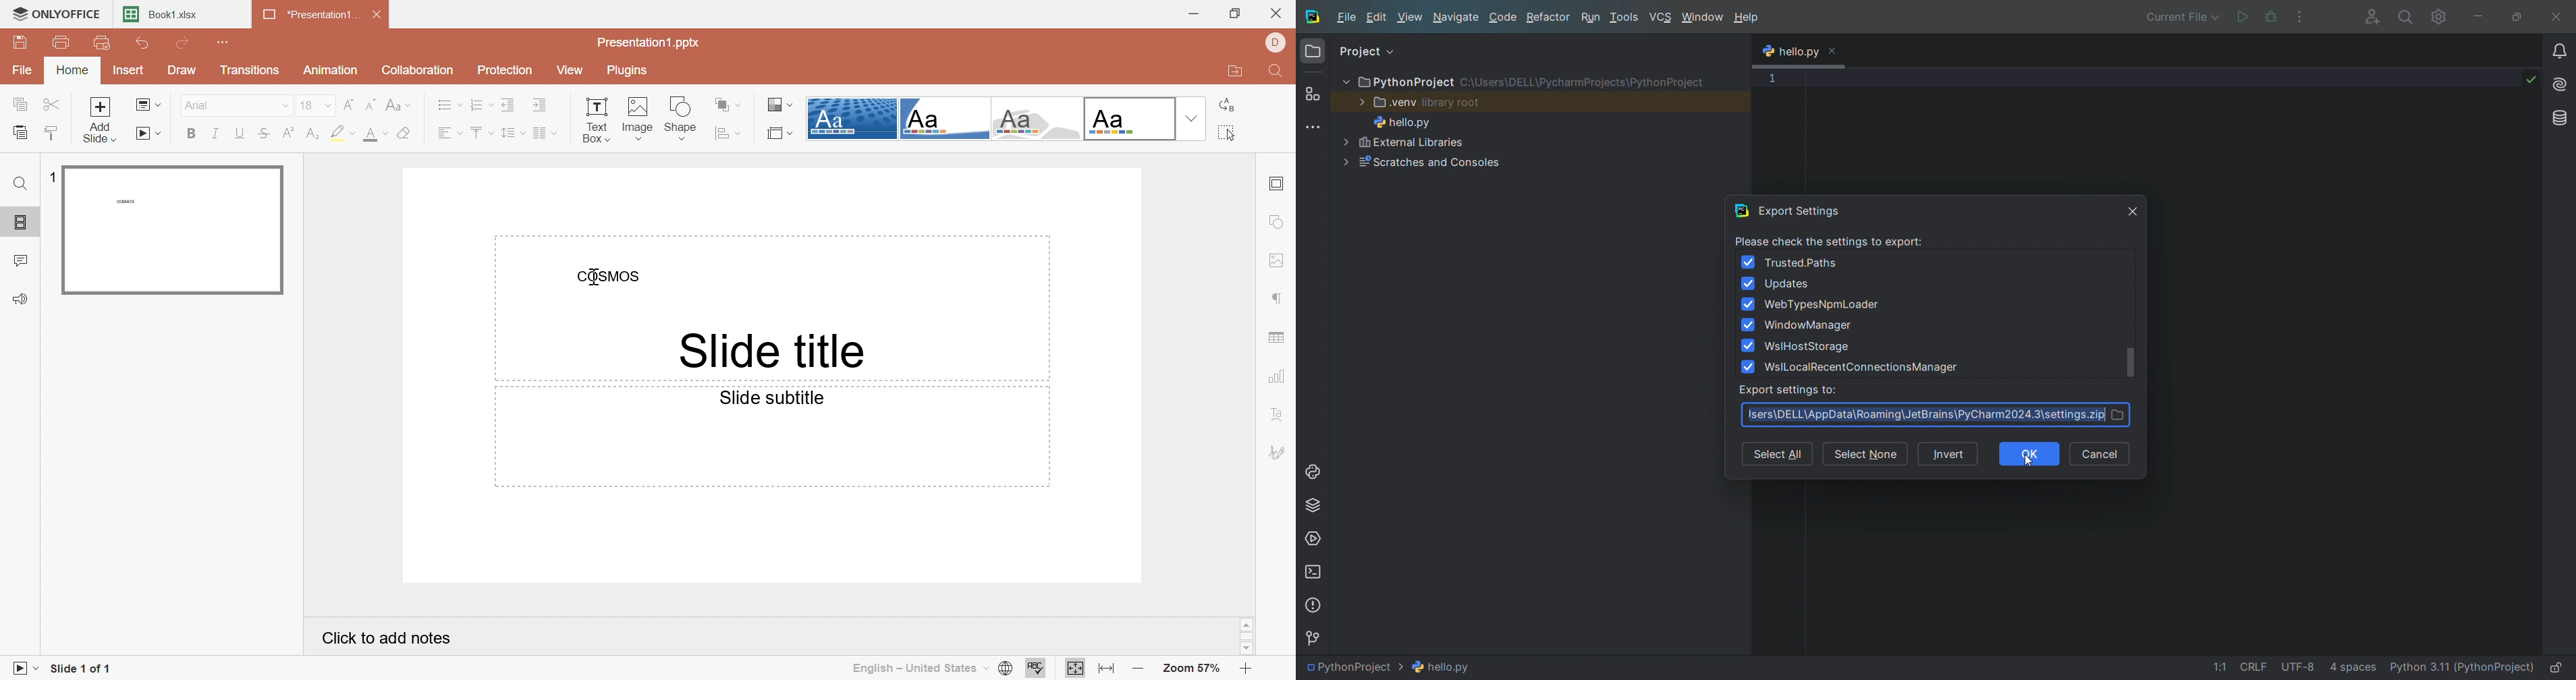 The image size is (2576, 700). I want to click on Decrement font size, so click(372, 106).